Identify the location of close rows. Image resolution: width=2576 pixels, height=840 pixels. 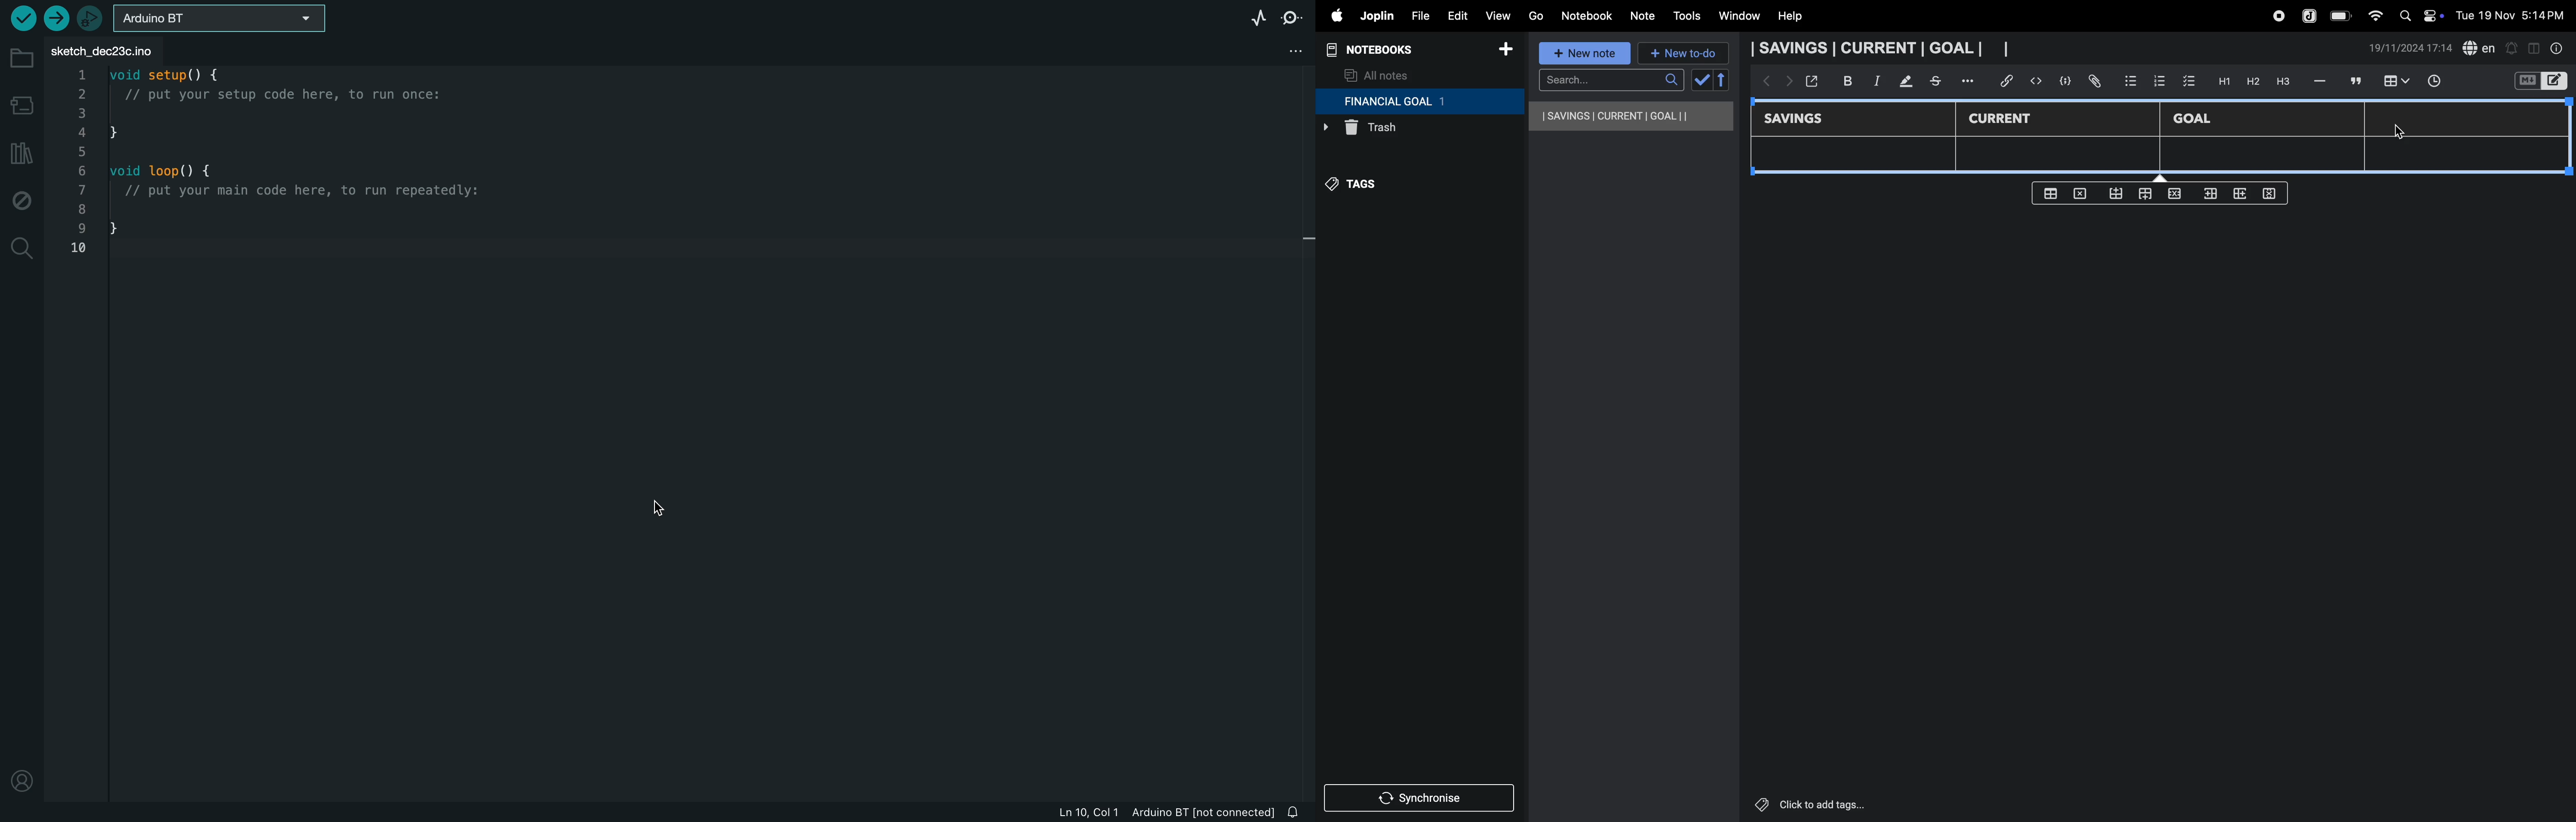
(2173, 196).